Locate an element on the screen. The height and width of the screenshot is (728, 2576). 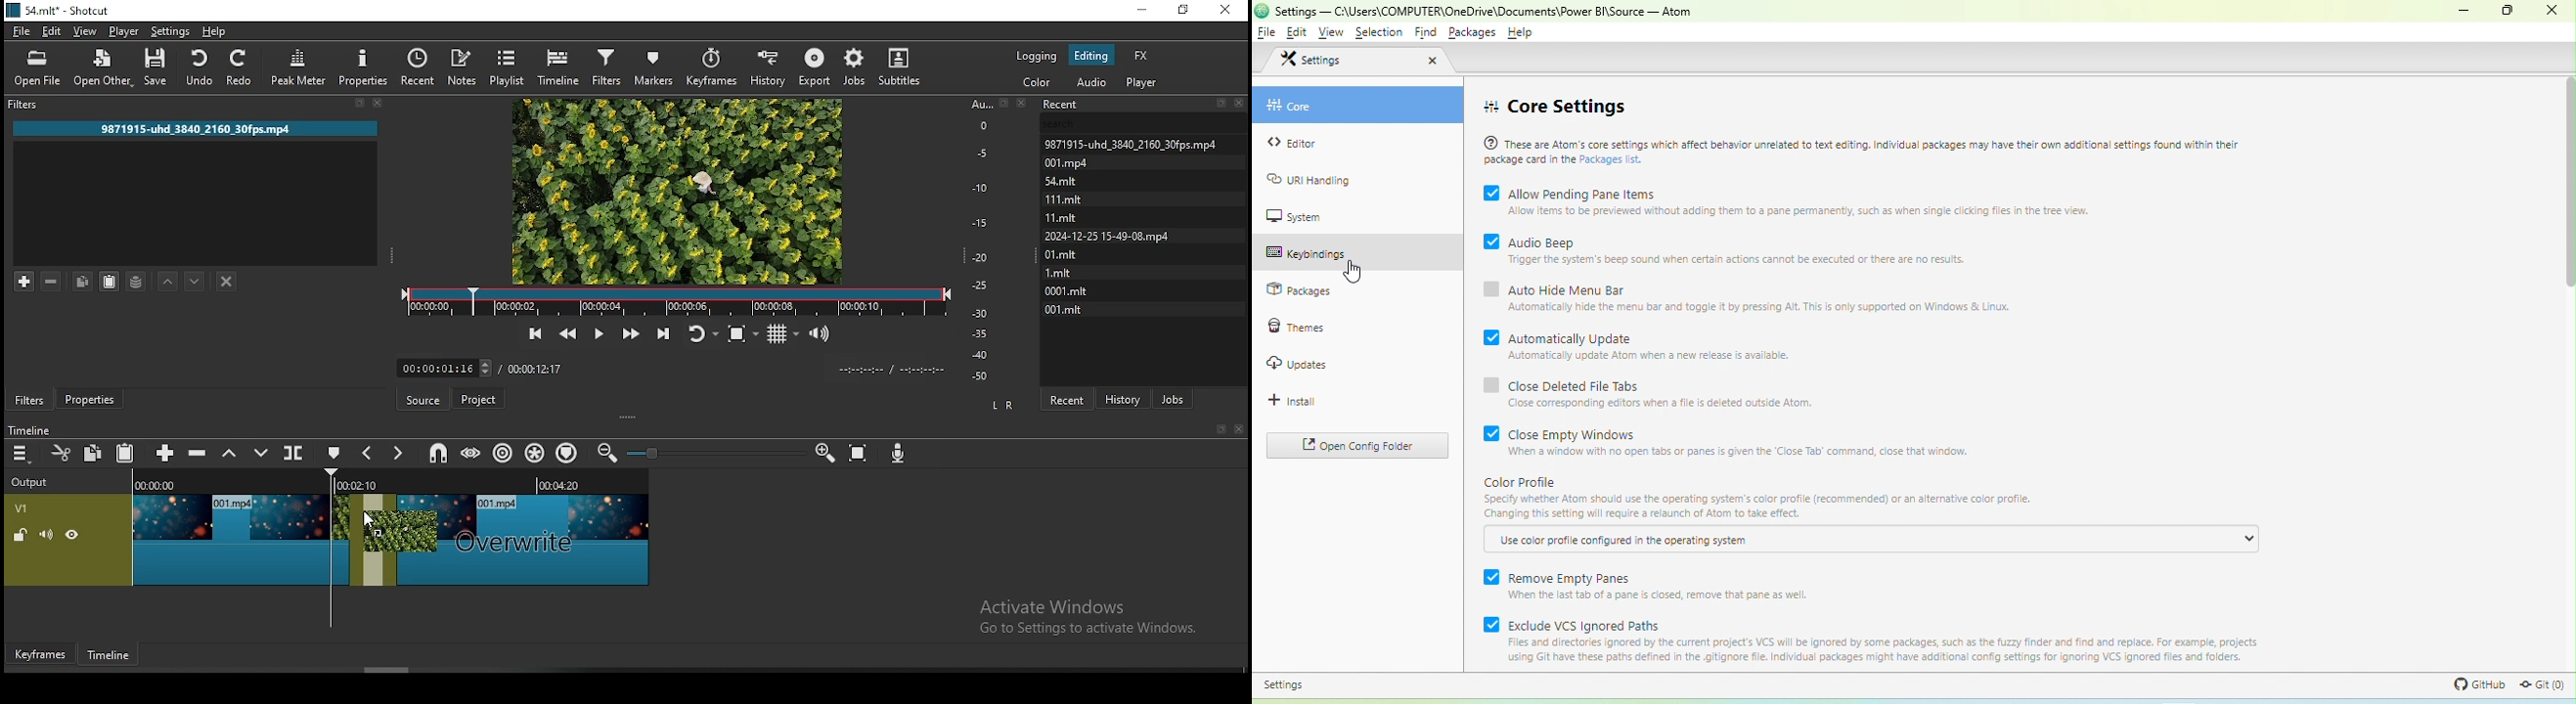
redo is located at coordinates (240, 66).